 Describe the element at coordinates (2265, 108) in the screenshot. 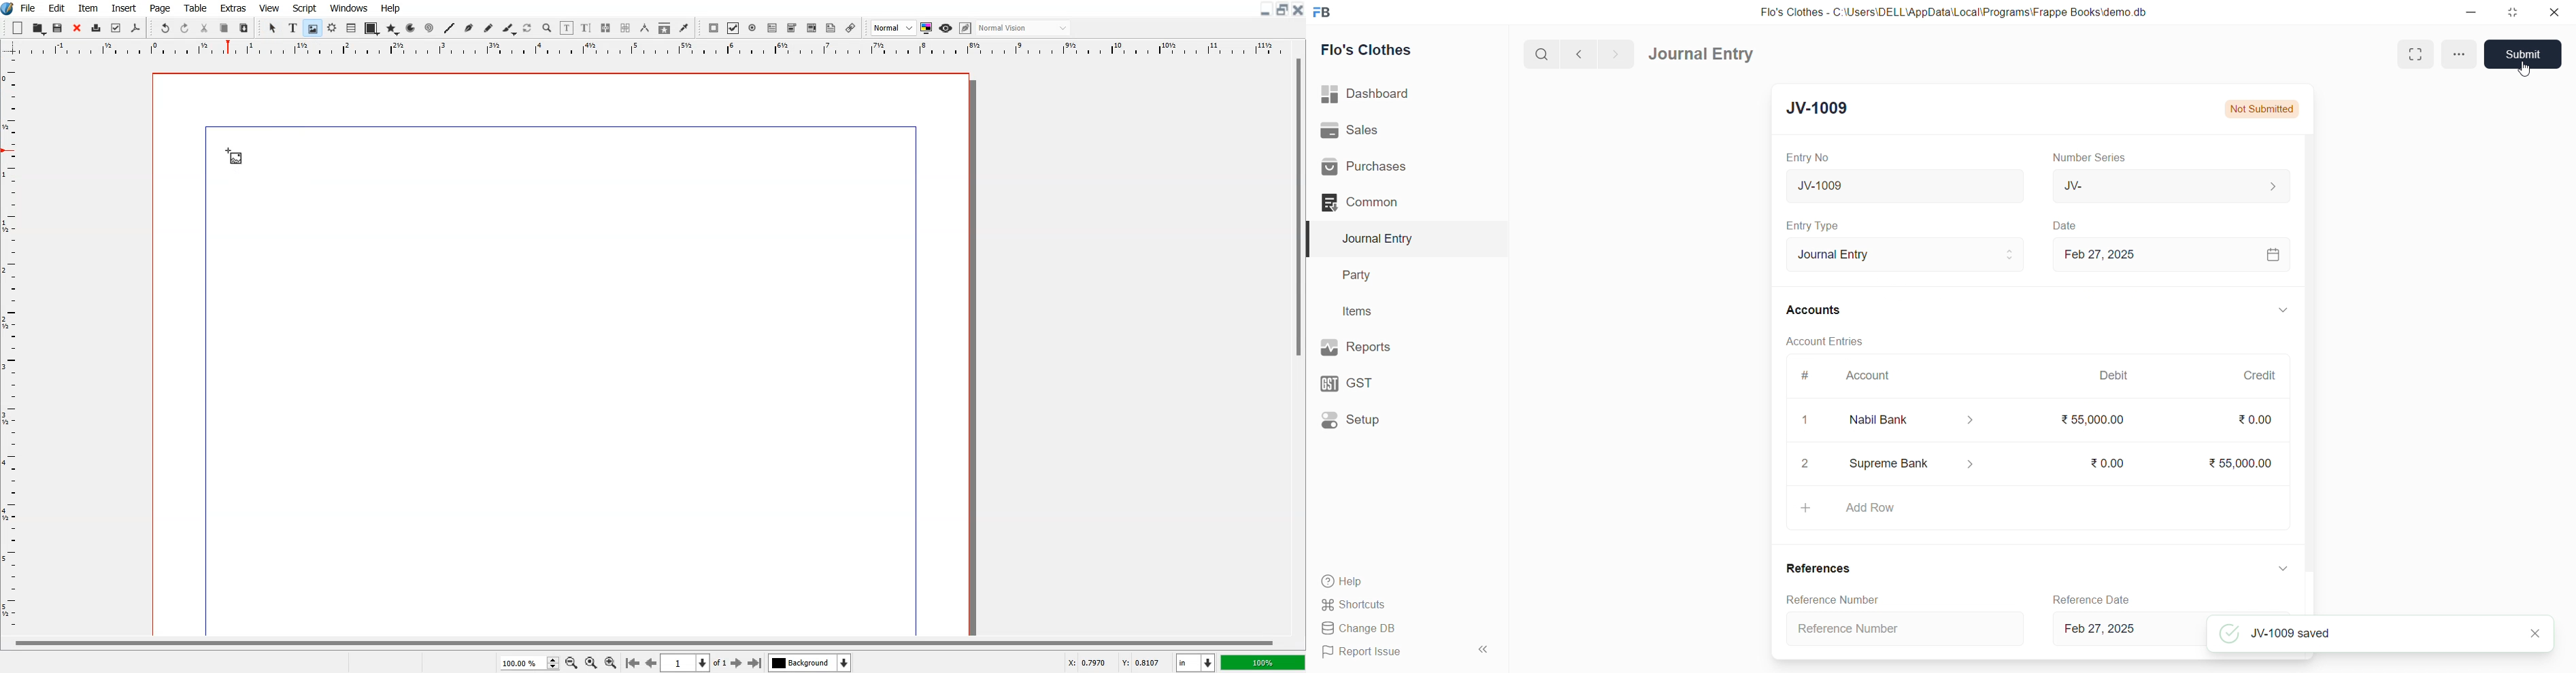

I see `Not Submitted` at that location.